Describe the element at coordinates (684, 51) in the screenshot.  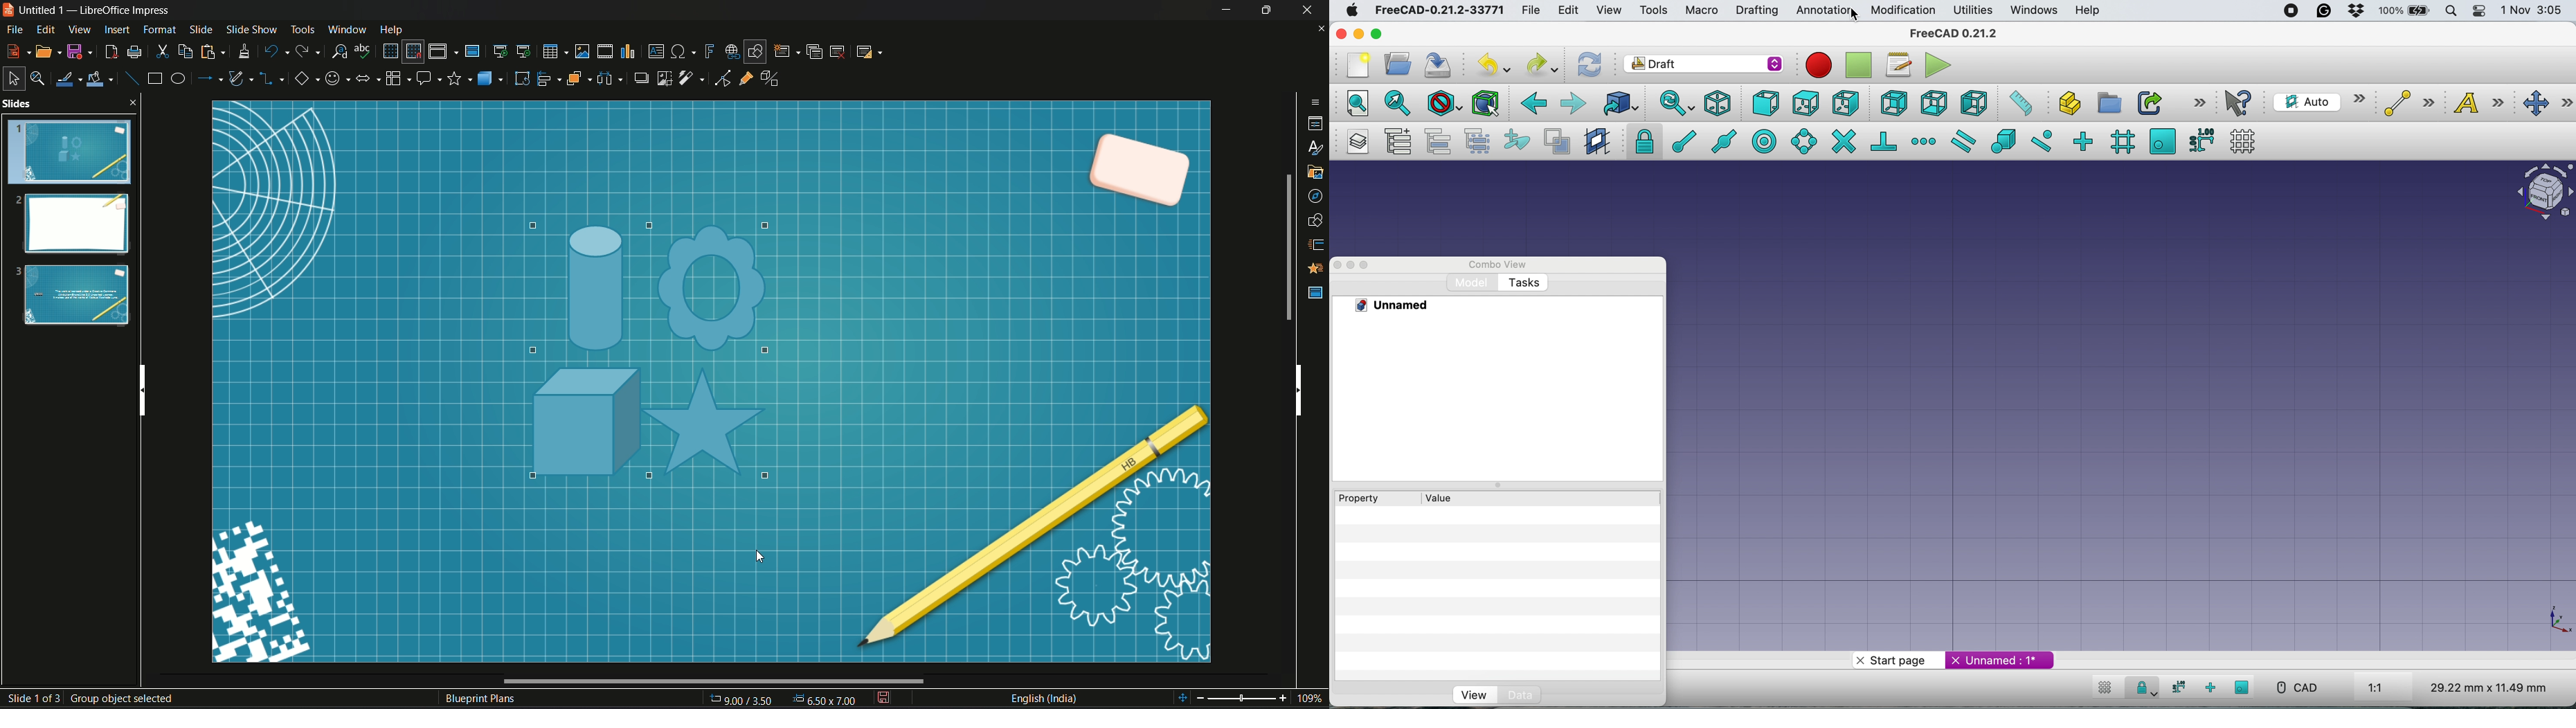
I see `insert special character` at that location.